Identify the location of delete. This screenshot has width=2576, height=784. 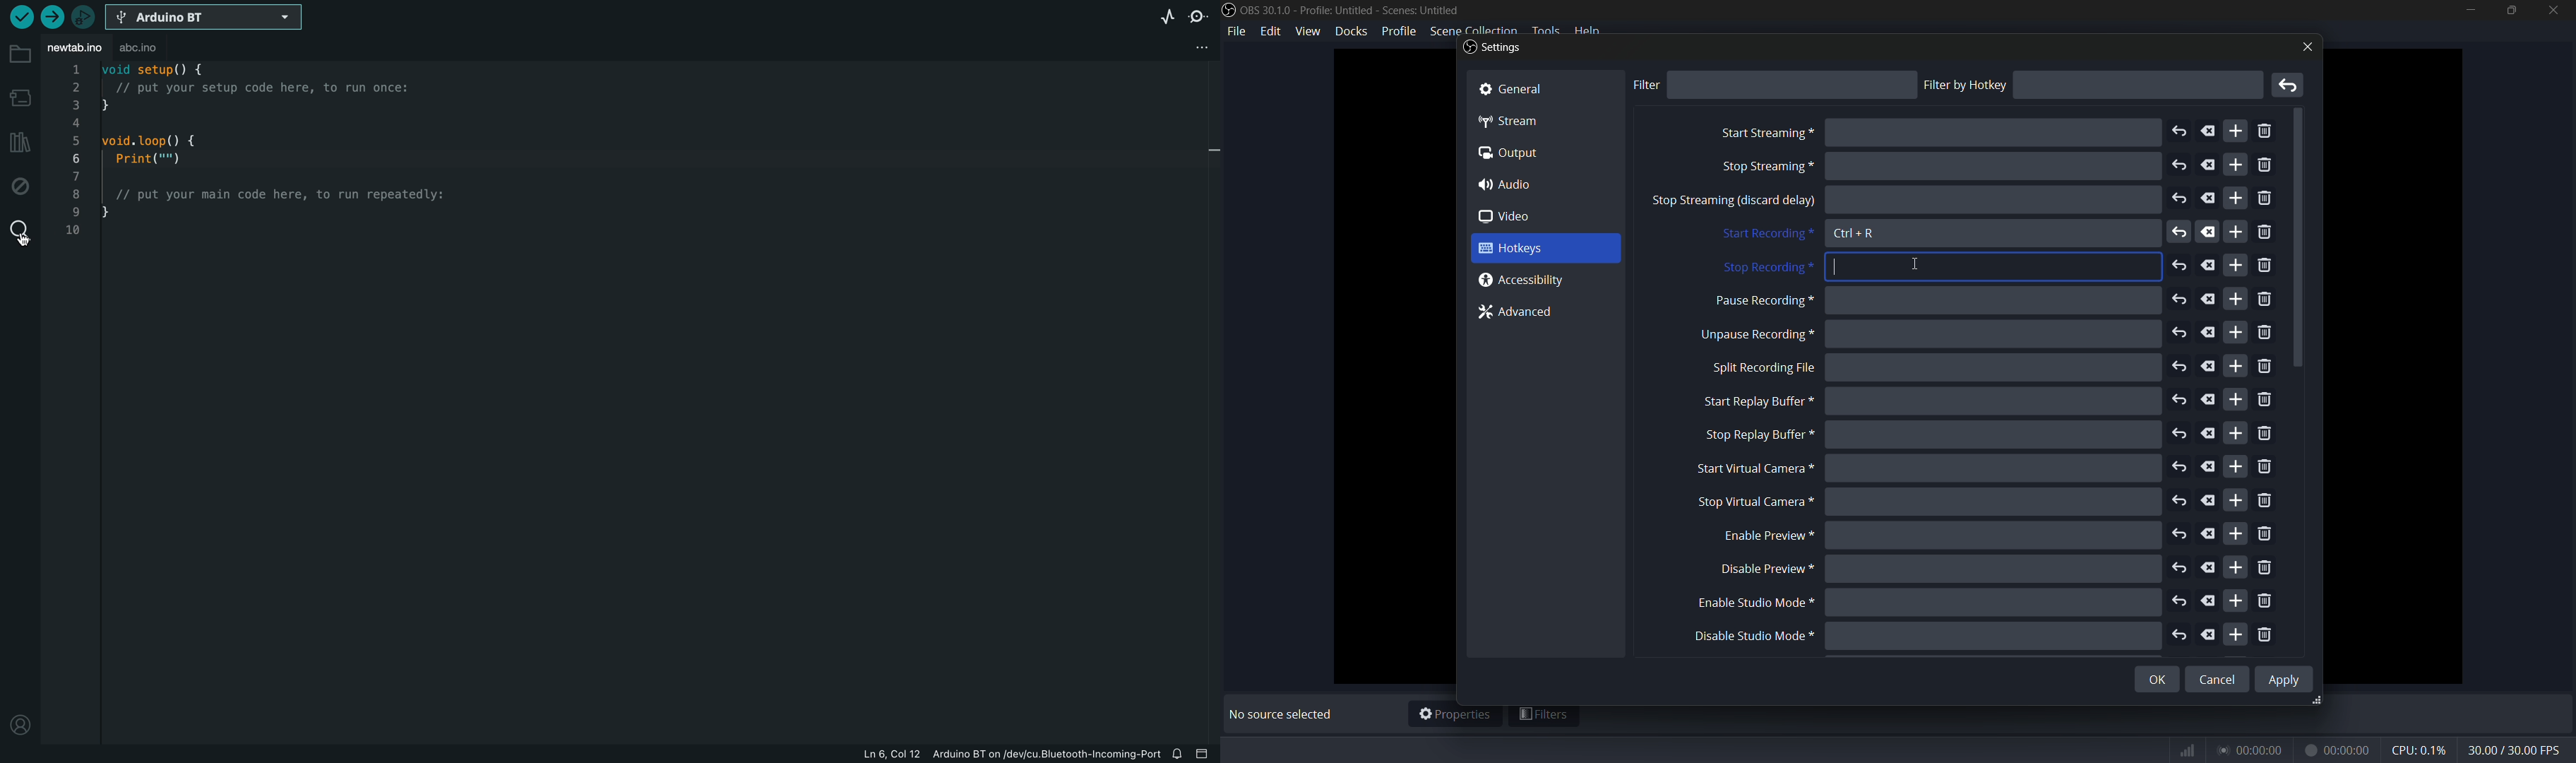
(2209, 299).